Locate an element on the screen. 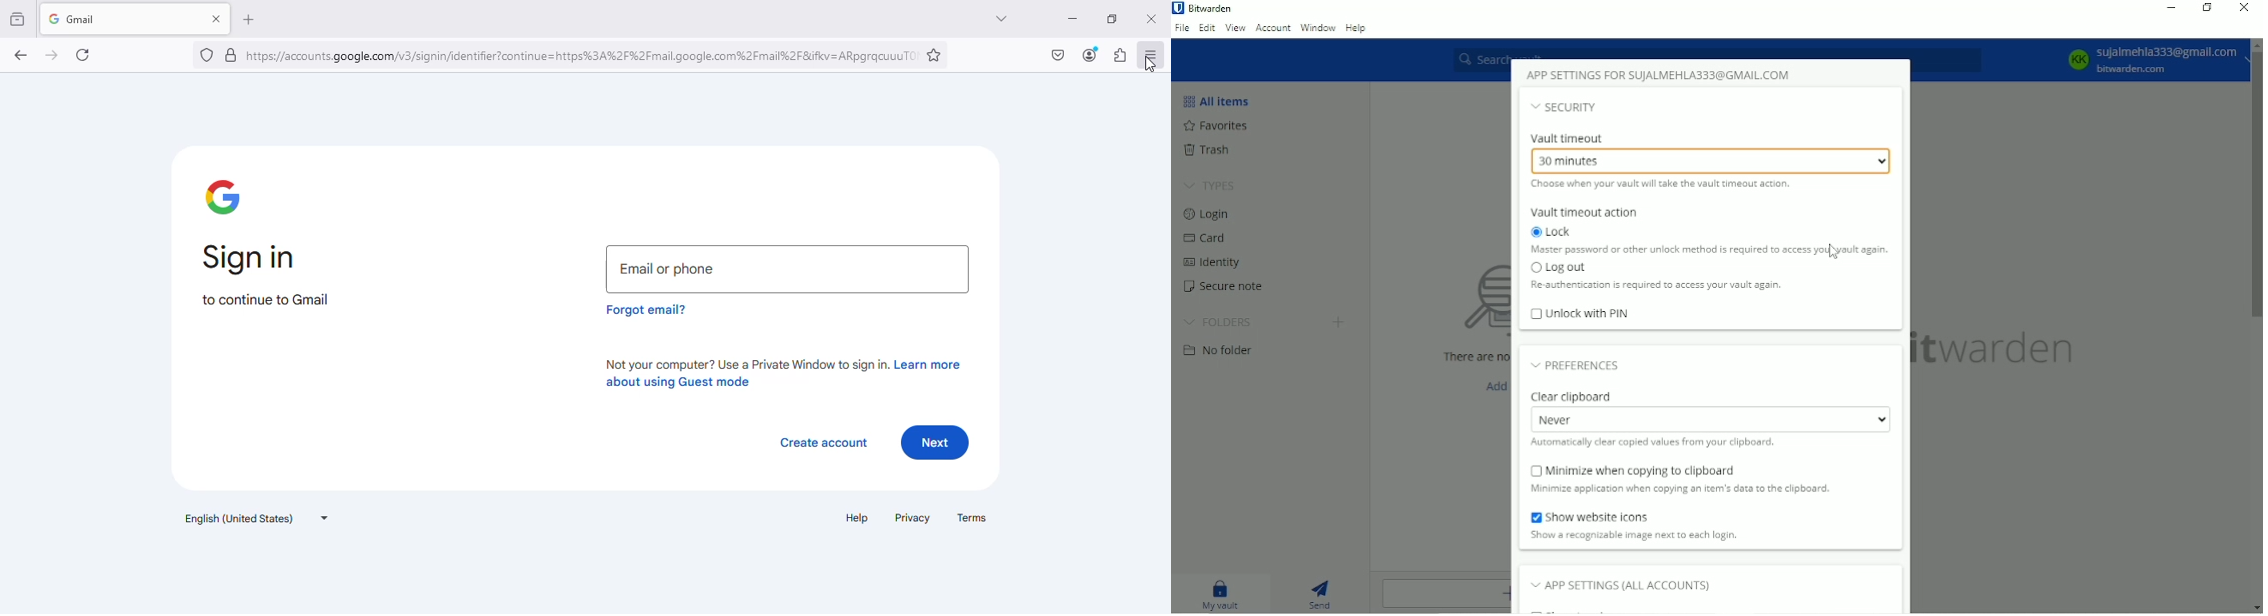  terms is located at coordinates (972, 517).